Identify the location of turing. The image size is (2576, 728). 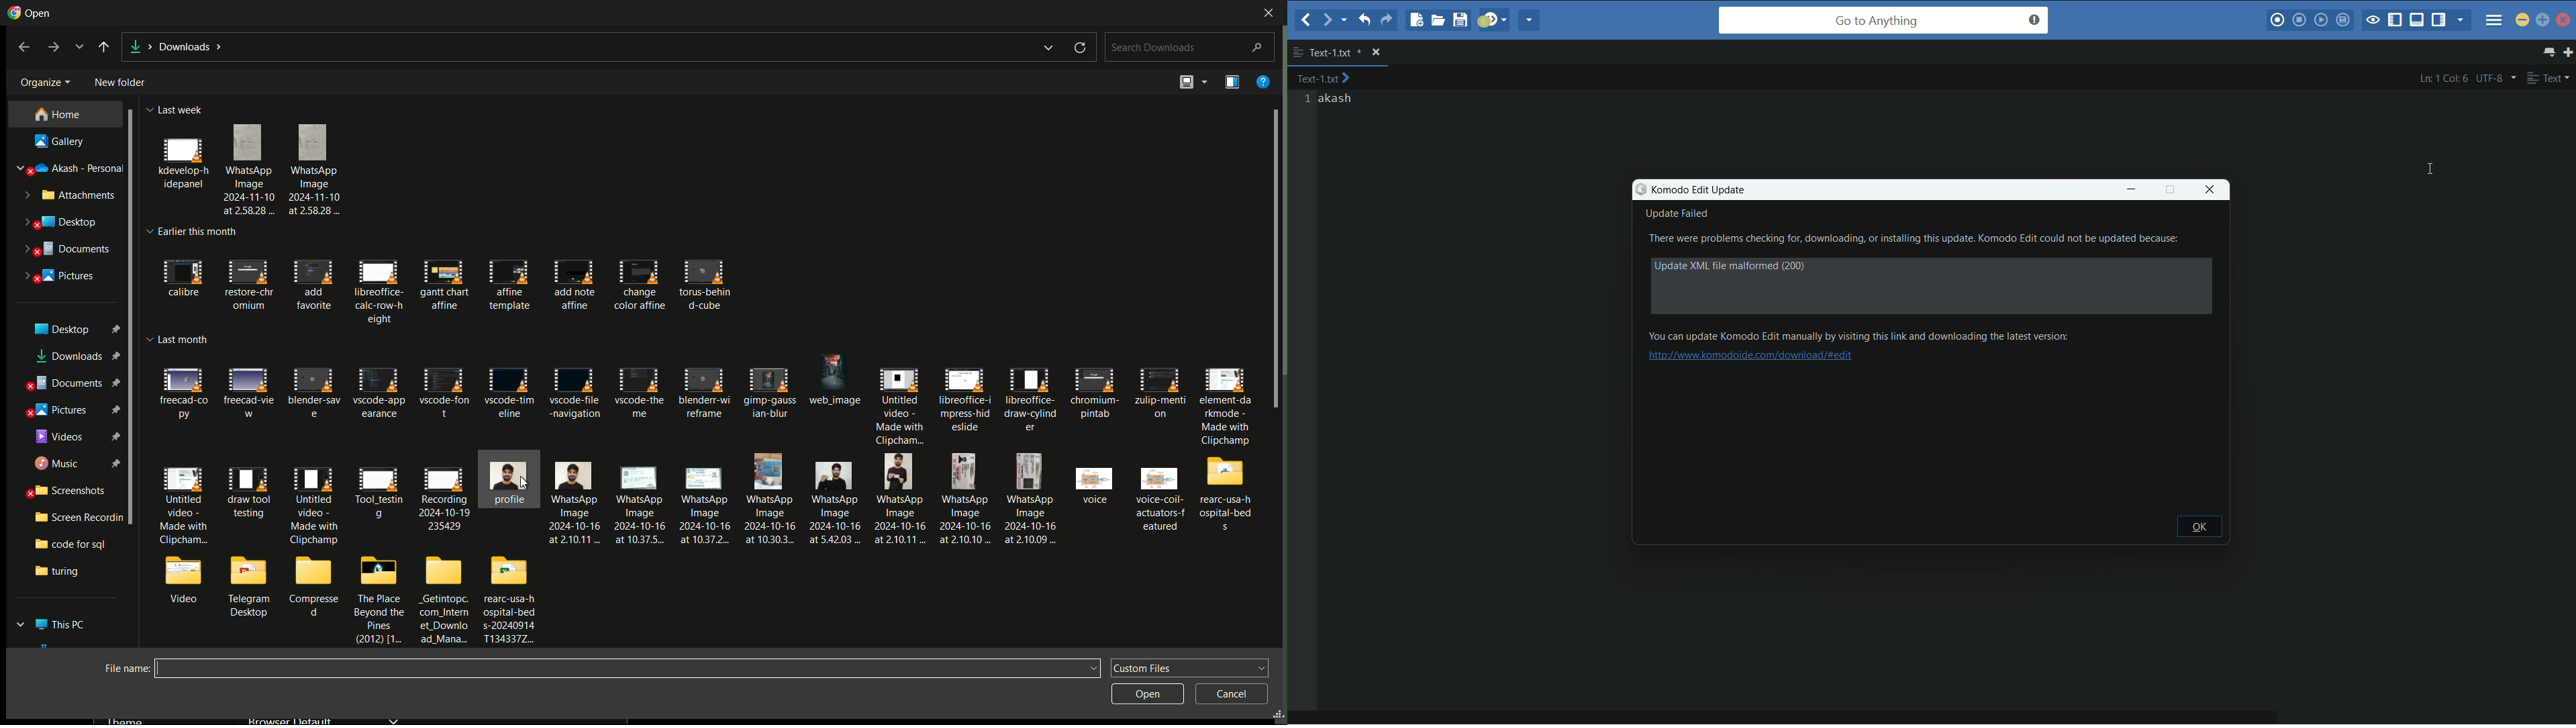
(61, 572).